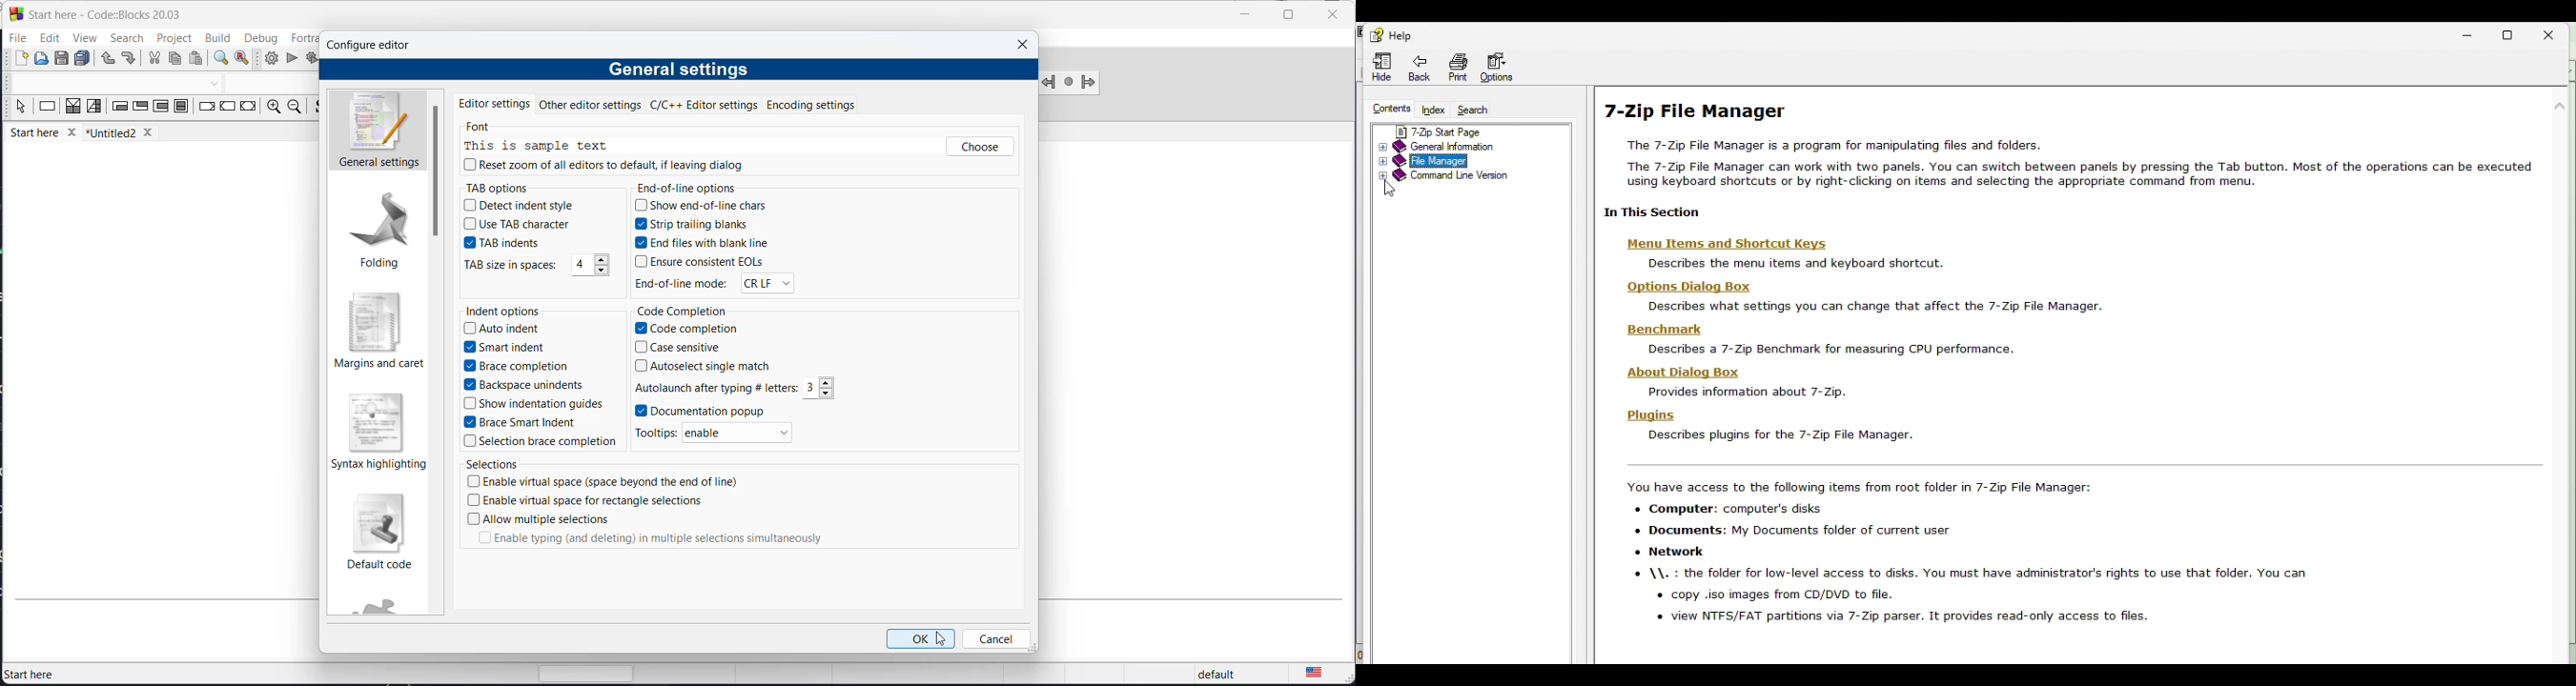 Image resolution: width=2576 pixels, height=700 pixels. I want to click on autolaunch increment, so click(826, 382).